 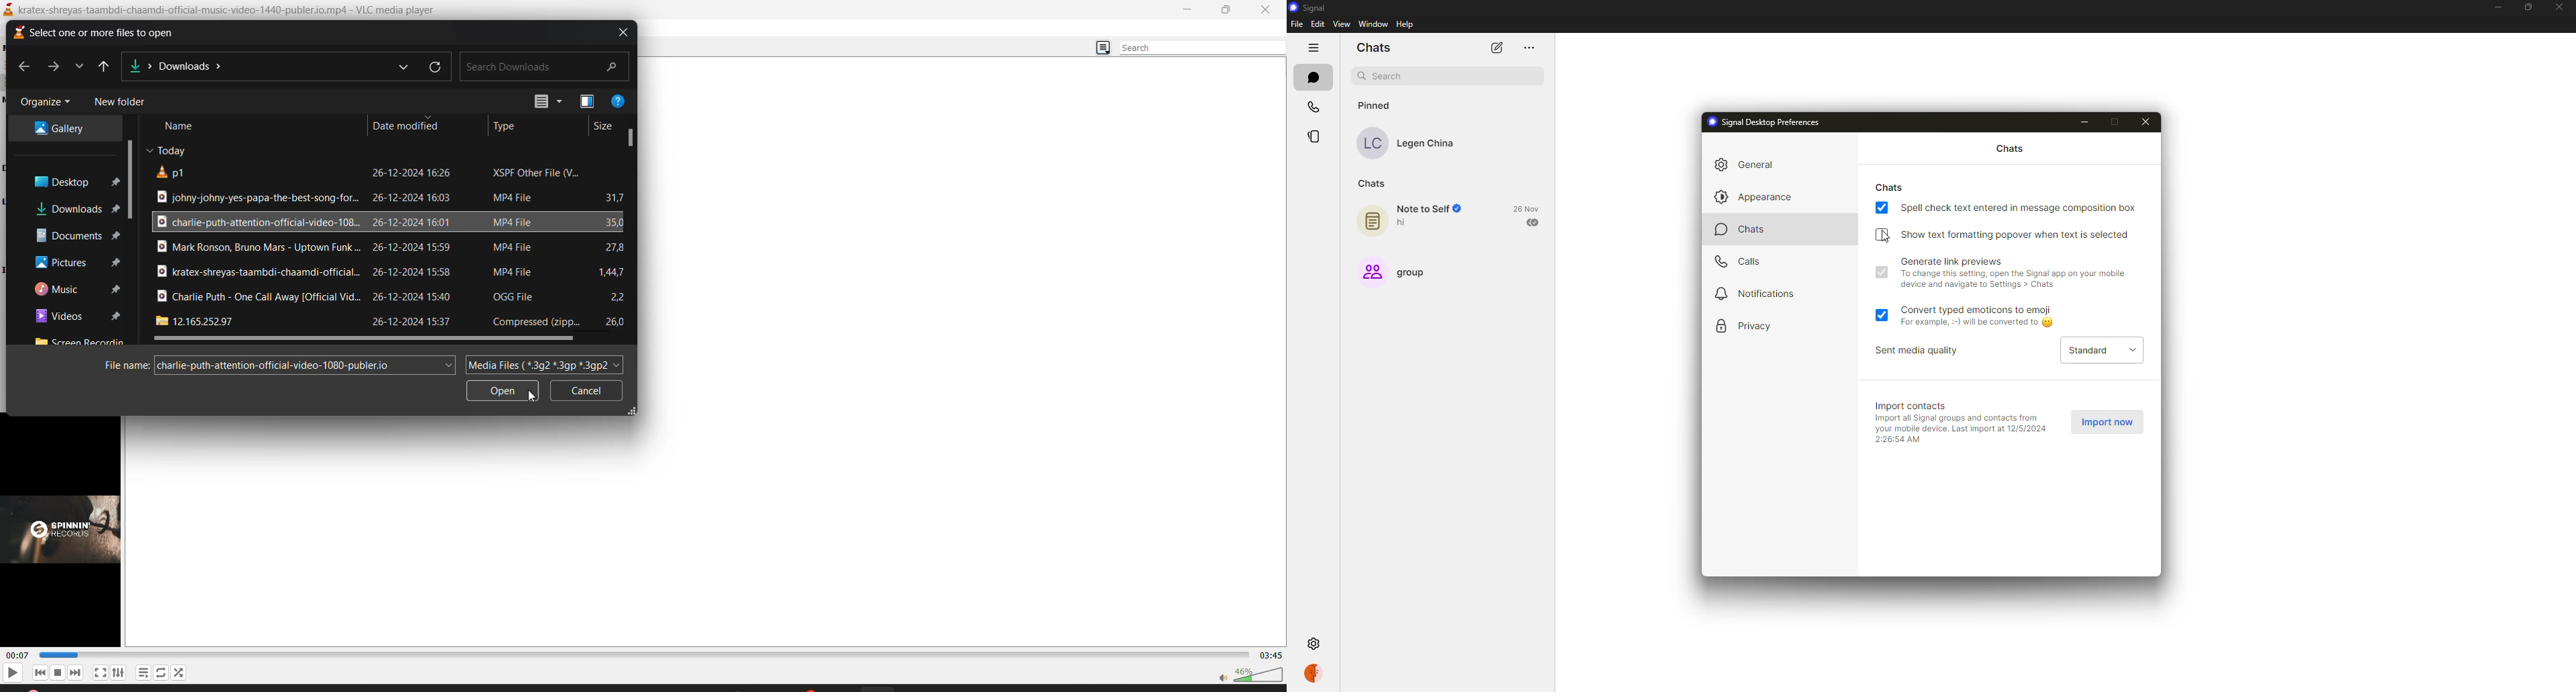 What do you see at coordinates (515, 245) in the screenshot?
I see `file type` at bounding box center [515, 245].